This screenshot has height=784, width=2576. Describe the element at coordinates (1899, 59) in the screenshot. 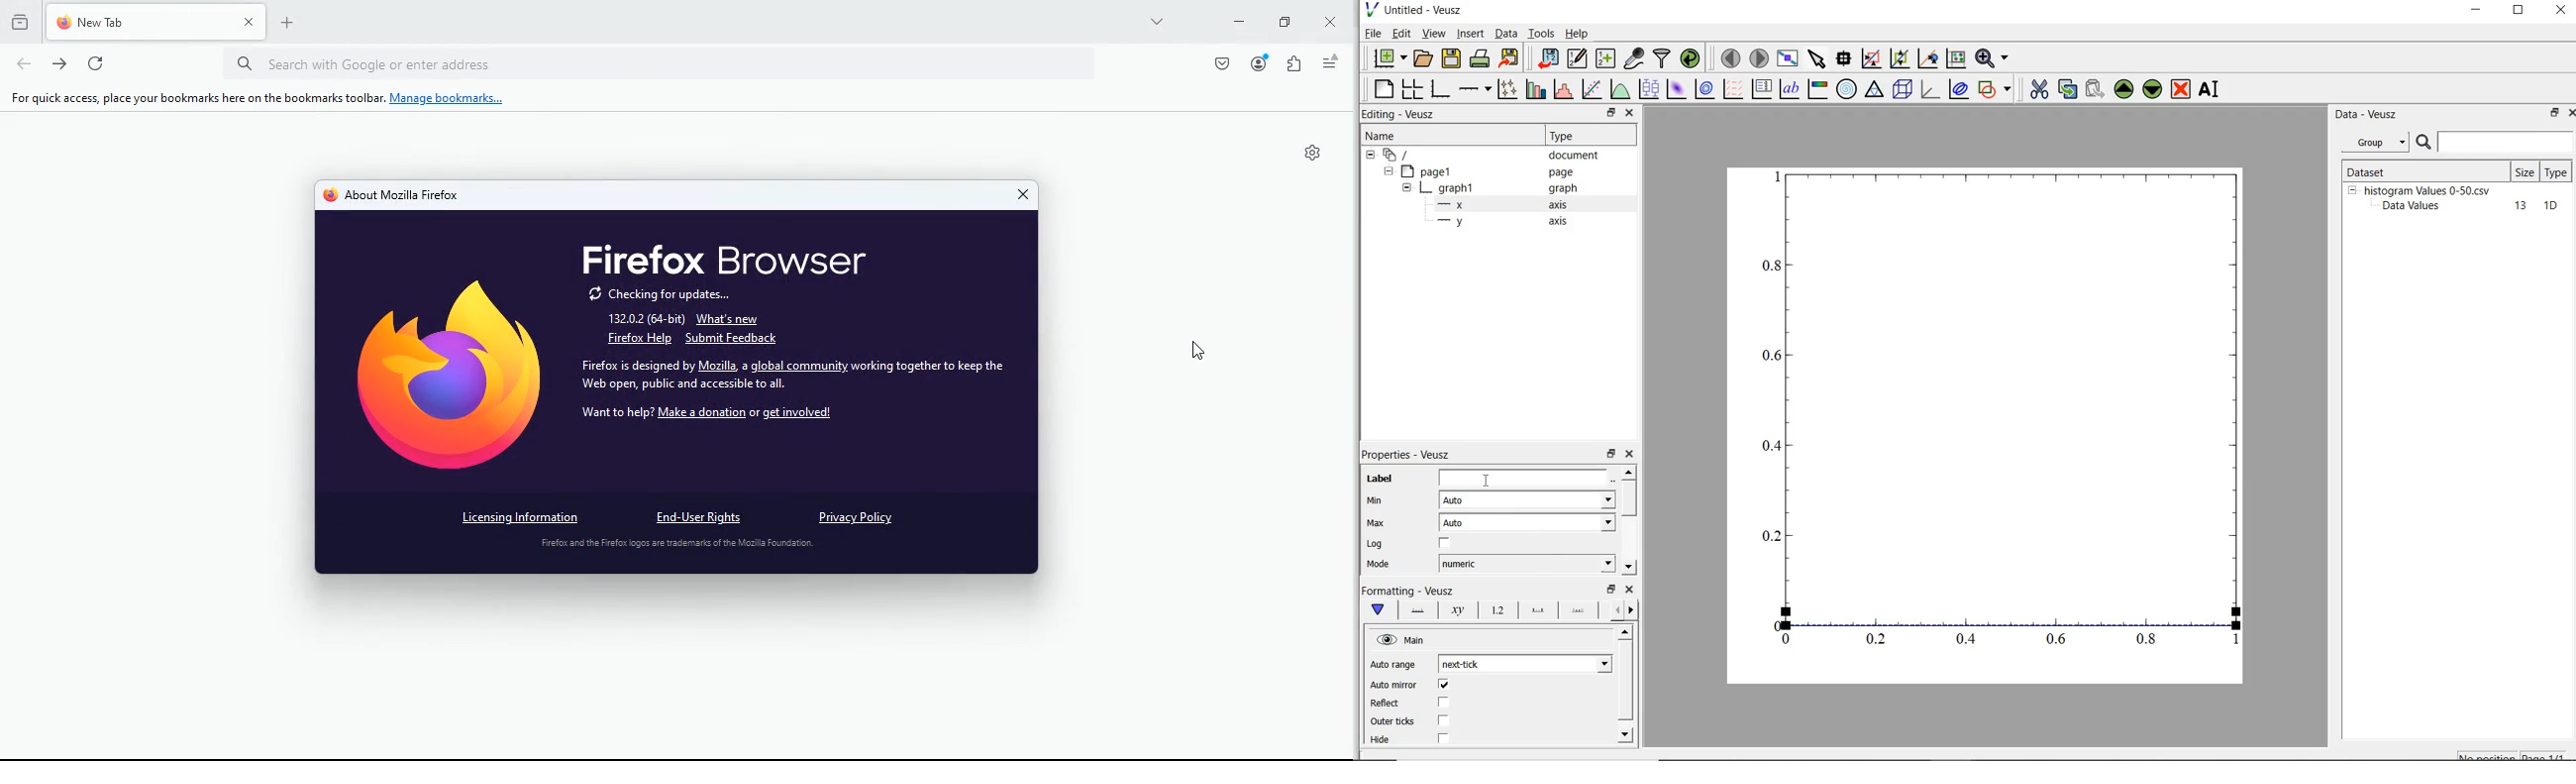

I see `click or draw a rectangle to zoom on graph axes` at that location.